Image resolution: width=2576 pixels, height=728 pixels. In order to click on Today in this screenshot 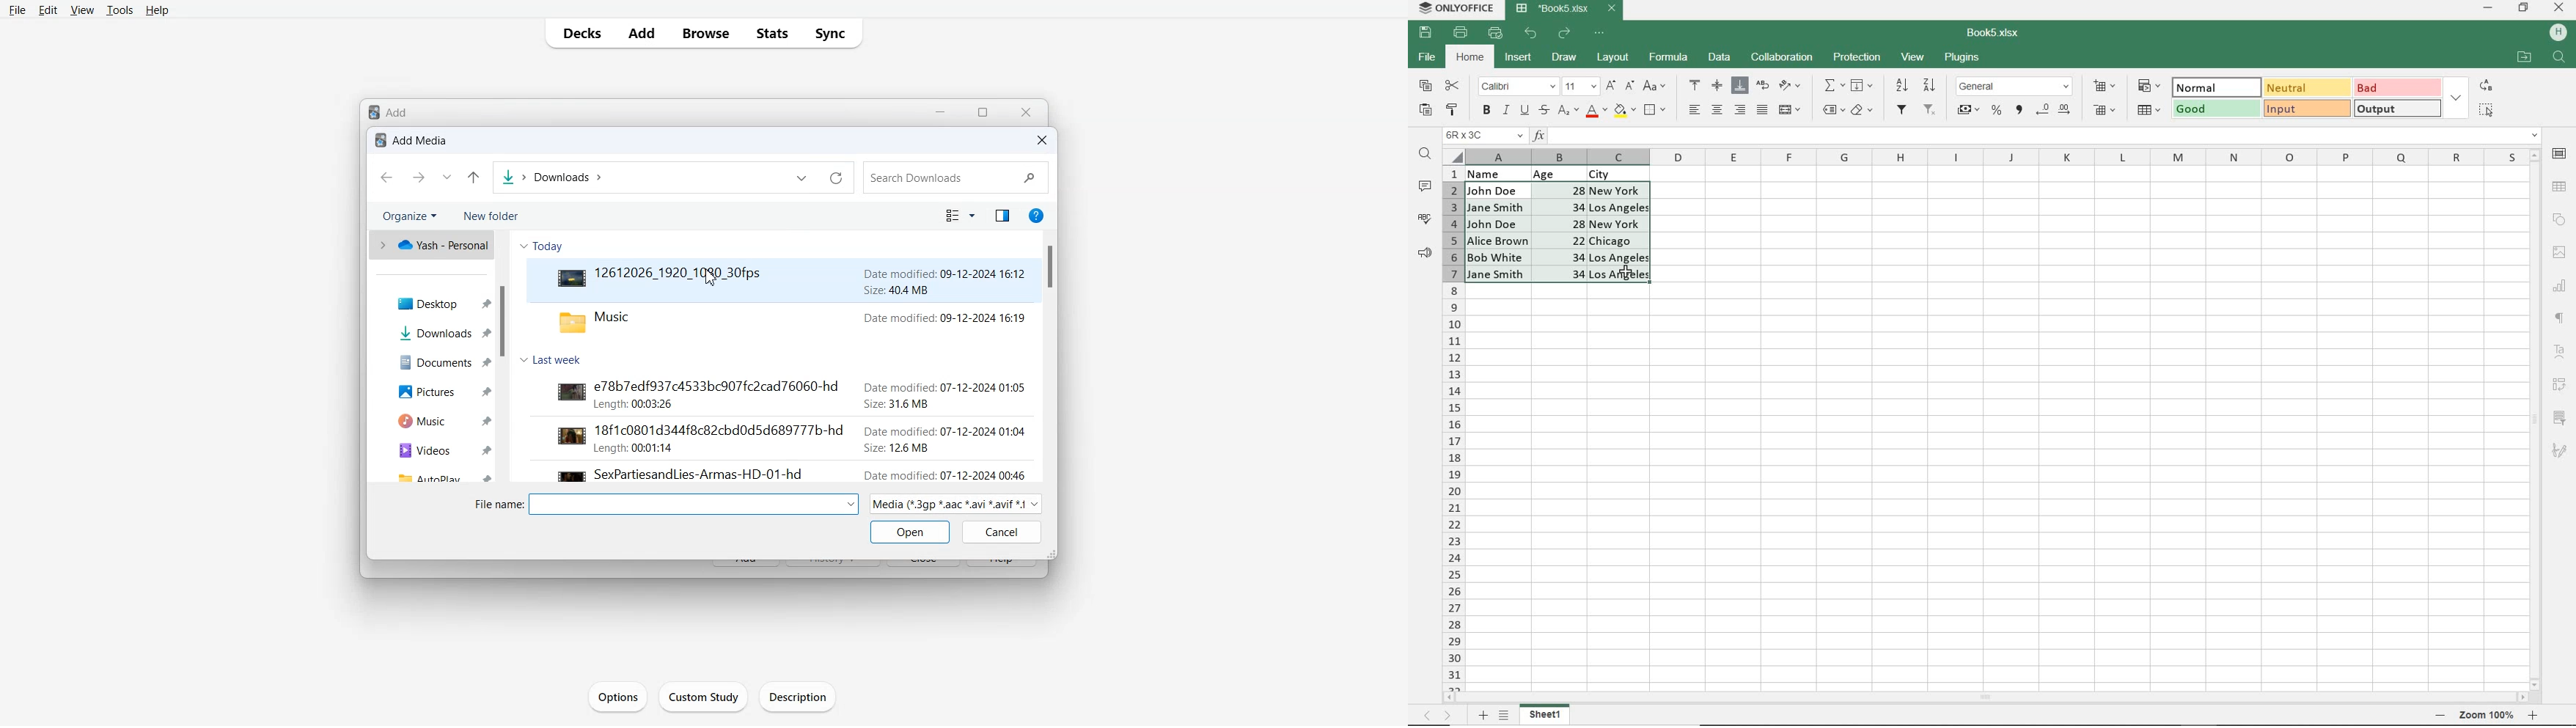, I will do `click(543, 246)`.